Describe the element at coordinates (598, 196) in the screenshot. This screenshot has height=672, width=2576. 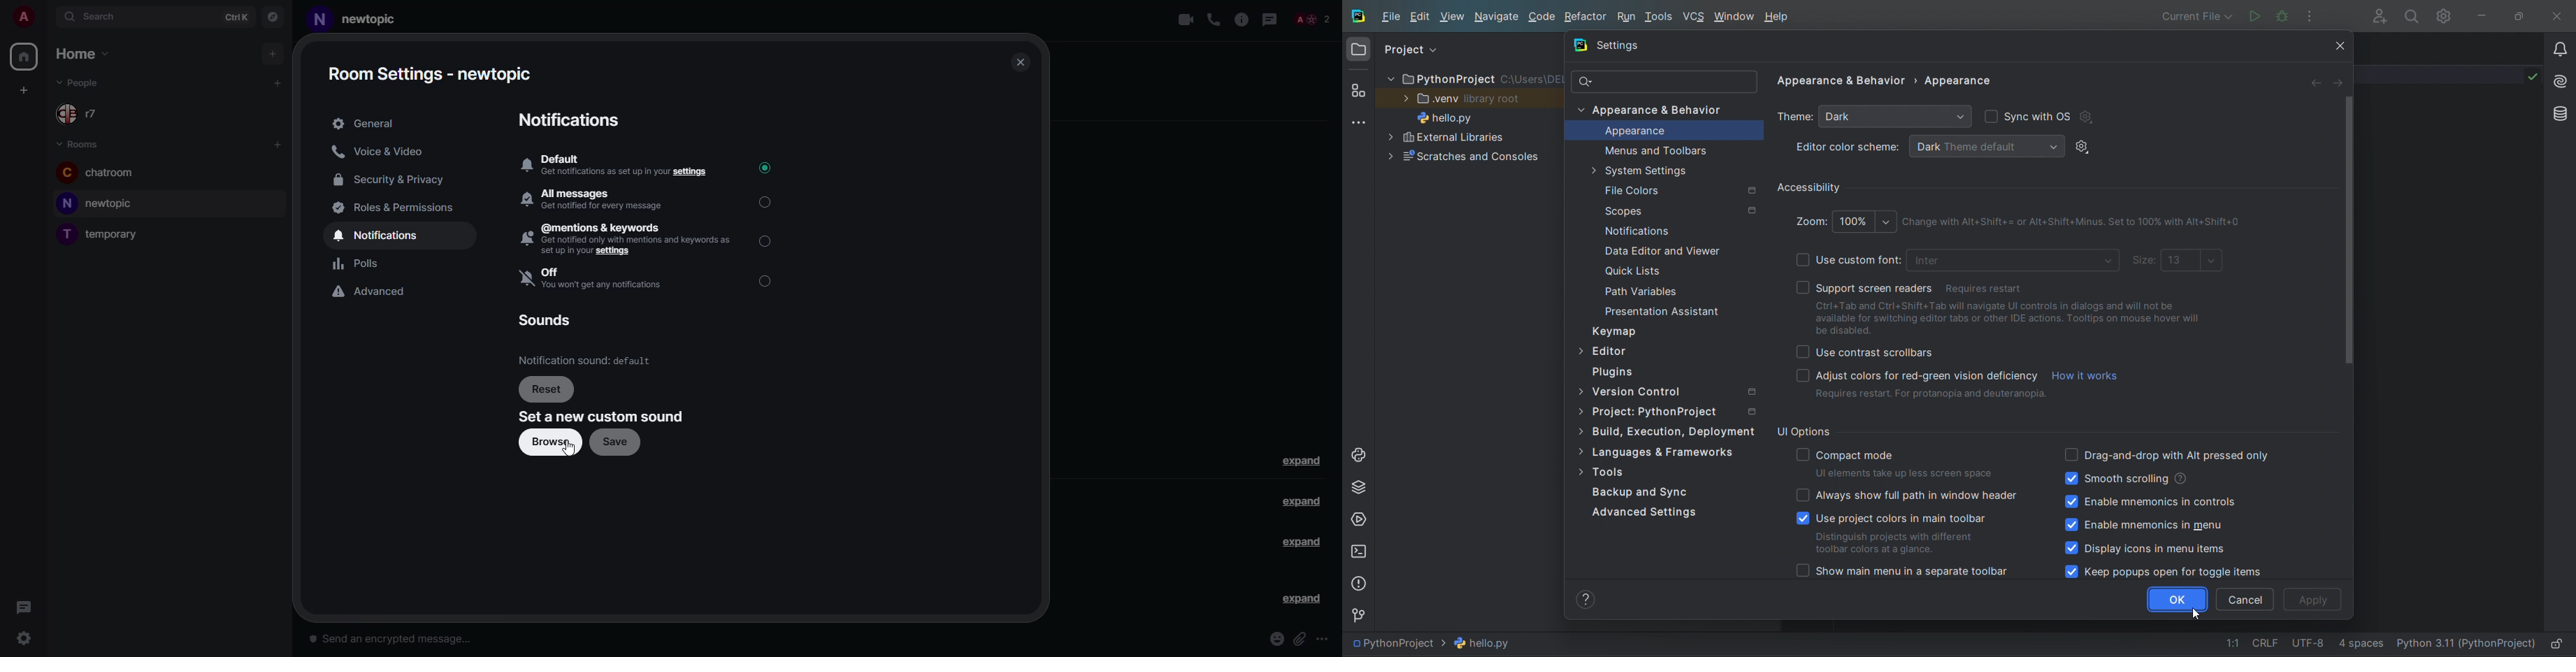
I see `All messages
Bh Got acrid avy mikes` at that location.